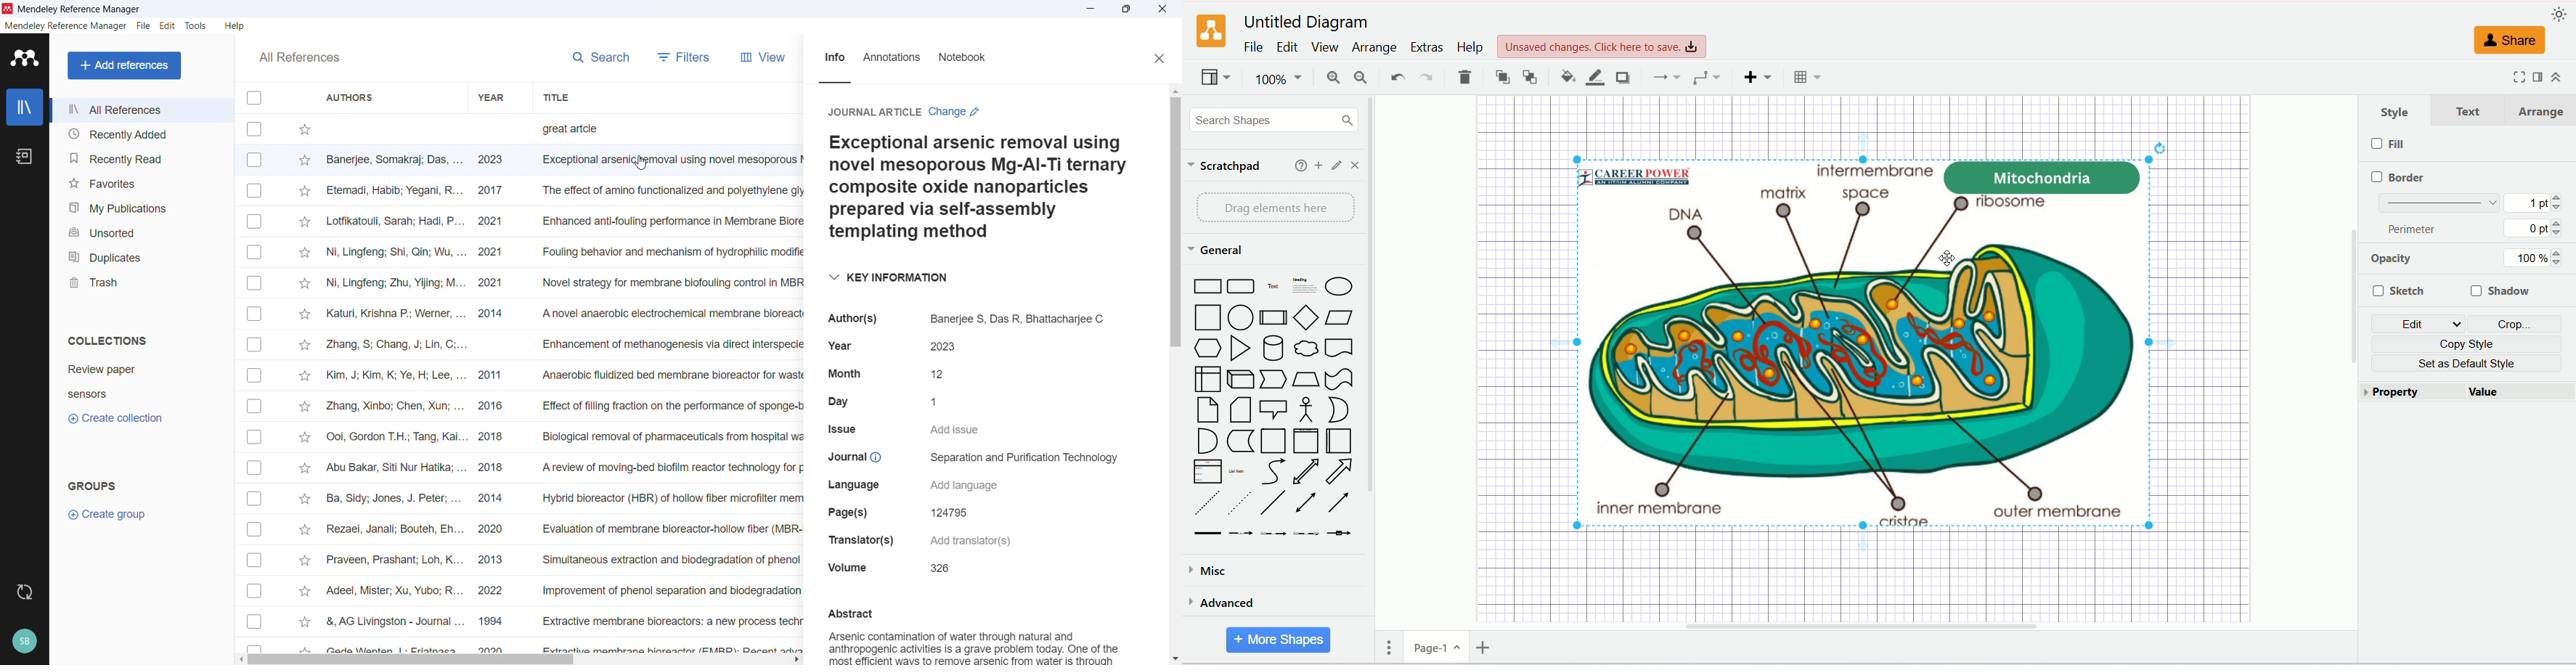 The width and height of the screenshot is (2576, 672). I want to click on to back, so click(1530, 78).